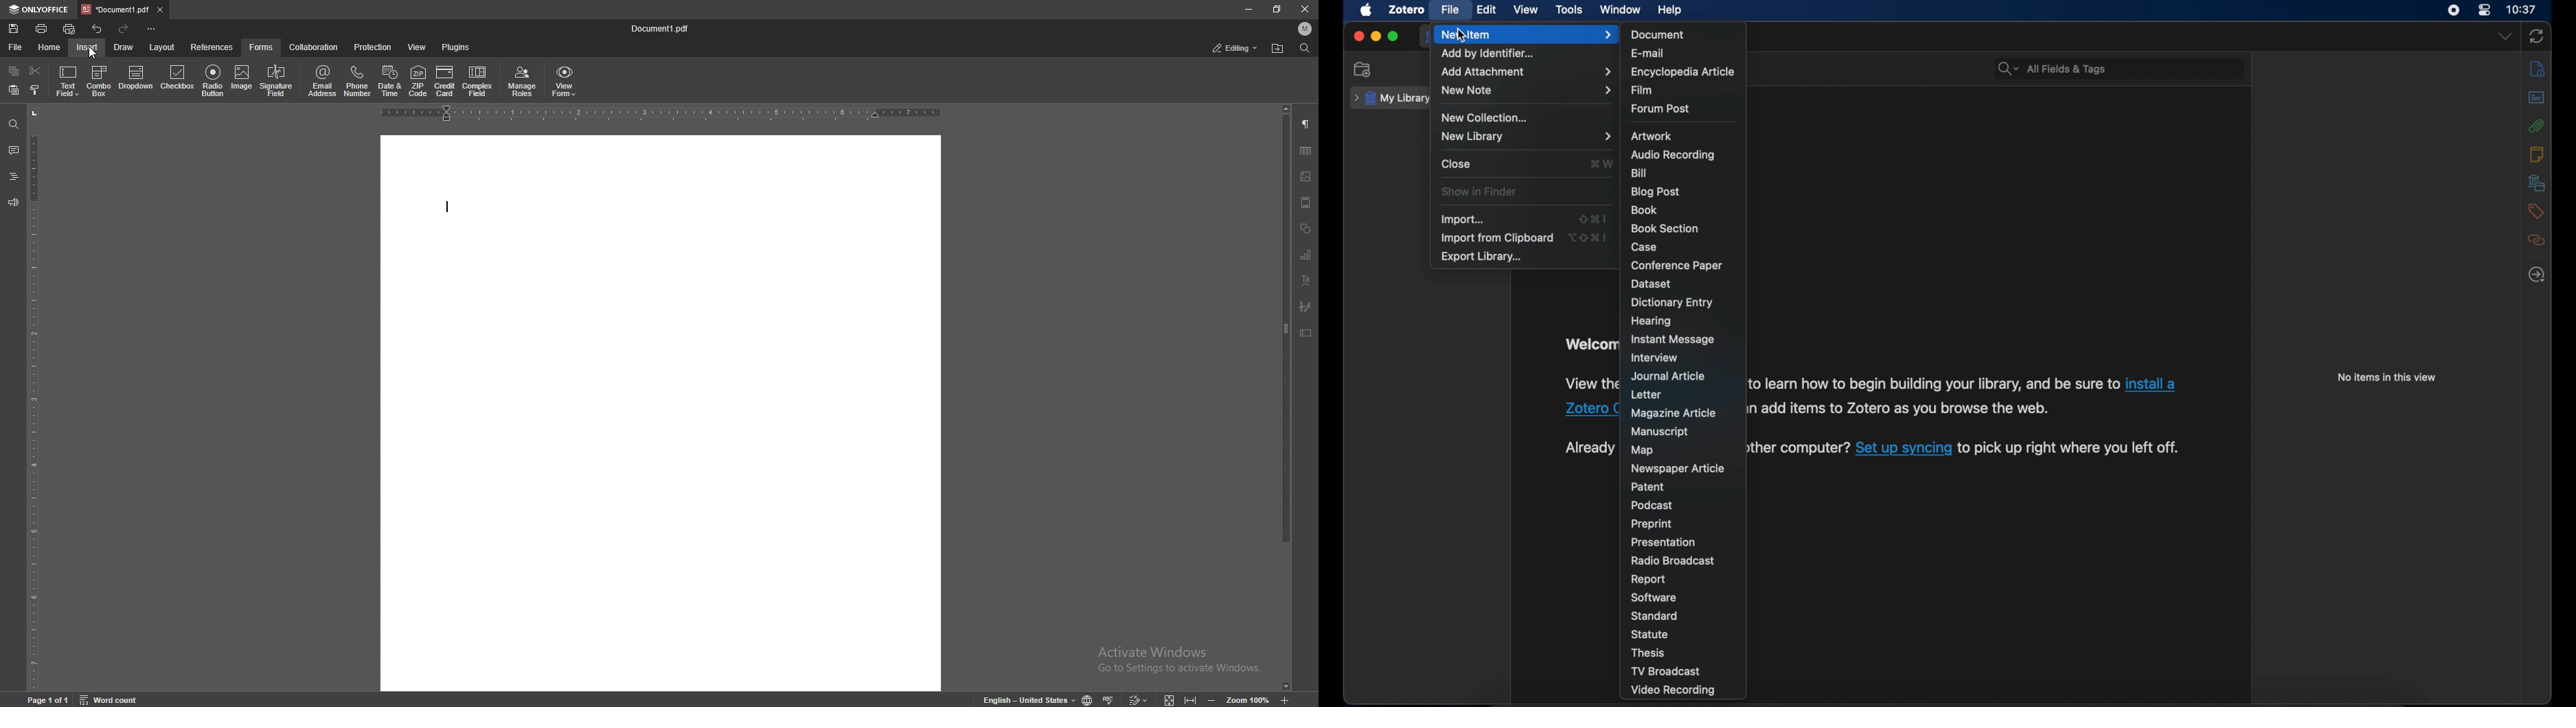 The image size is (2576, 728). Describe the element at coordinates (374, 47) in the screenshot. I see `protection` at that location.